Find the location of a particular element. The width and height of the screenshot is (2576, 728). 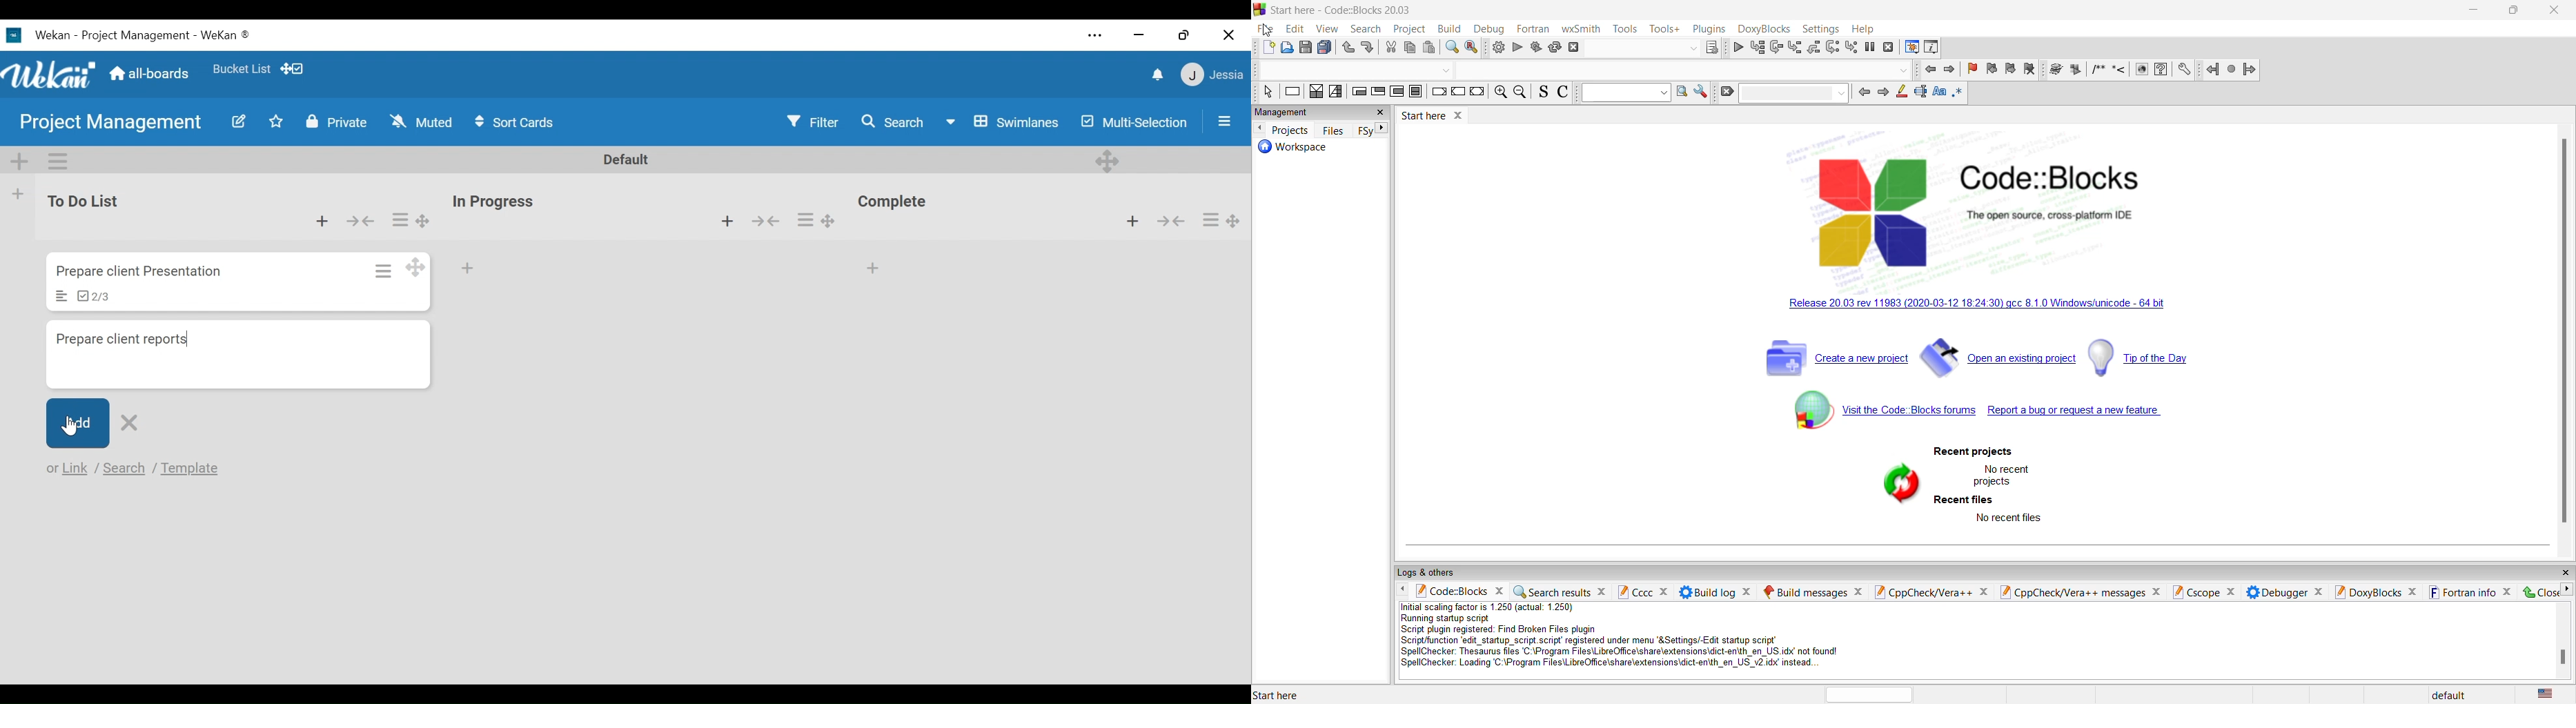

step into is located at coordinates (1796, 47).